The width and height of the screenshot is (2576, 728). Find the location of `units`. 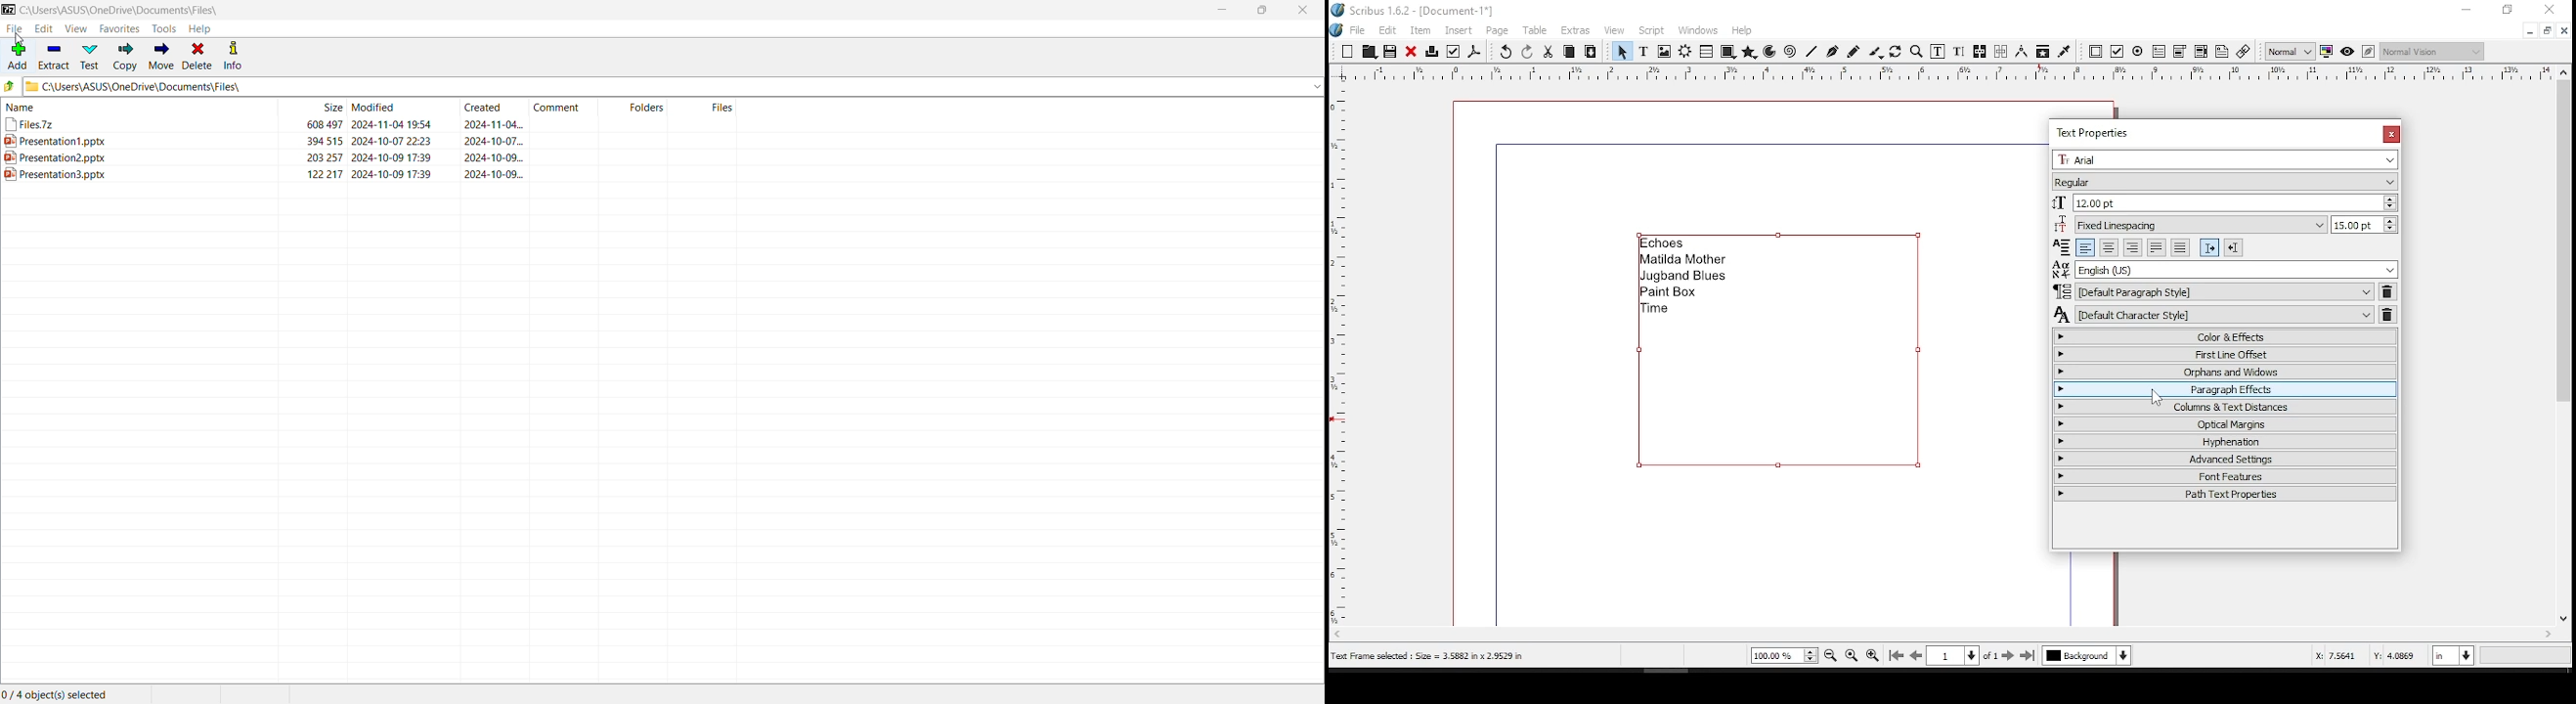

units is located at coordinates (2451, 657).